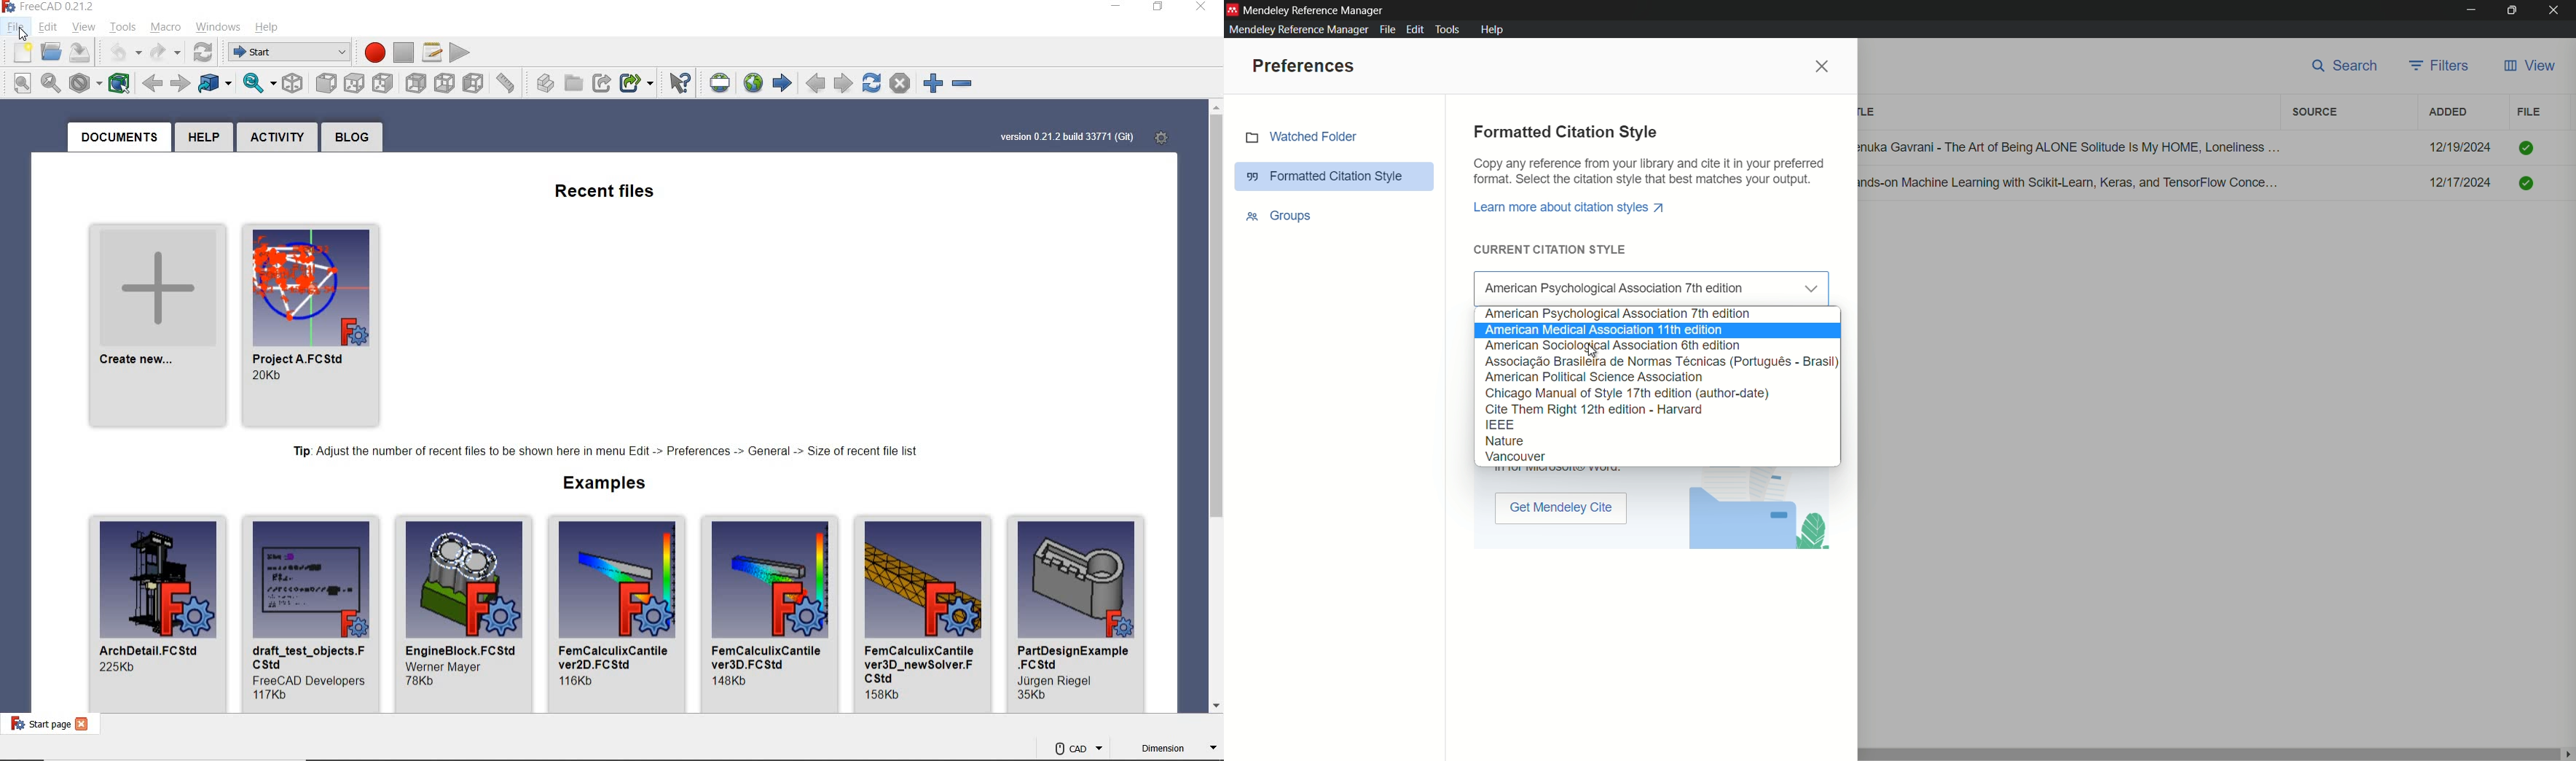  Describe the element at coordinates (924, 578) in the screenshot. I see `image` at that location.